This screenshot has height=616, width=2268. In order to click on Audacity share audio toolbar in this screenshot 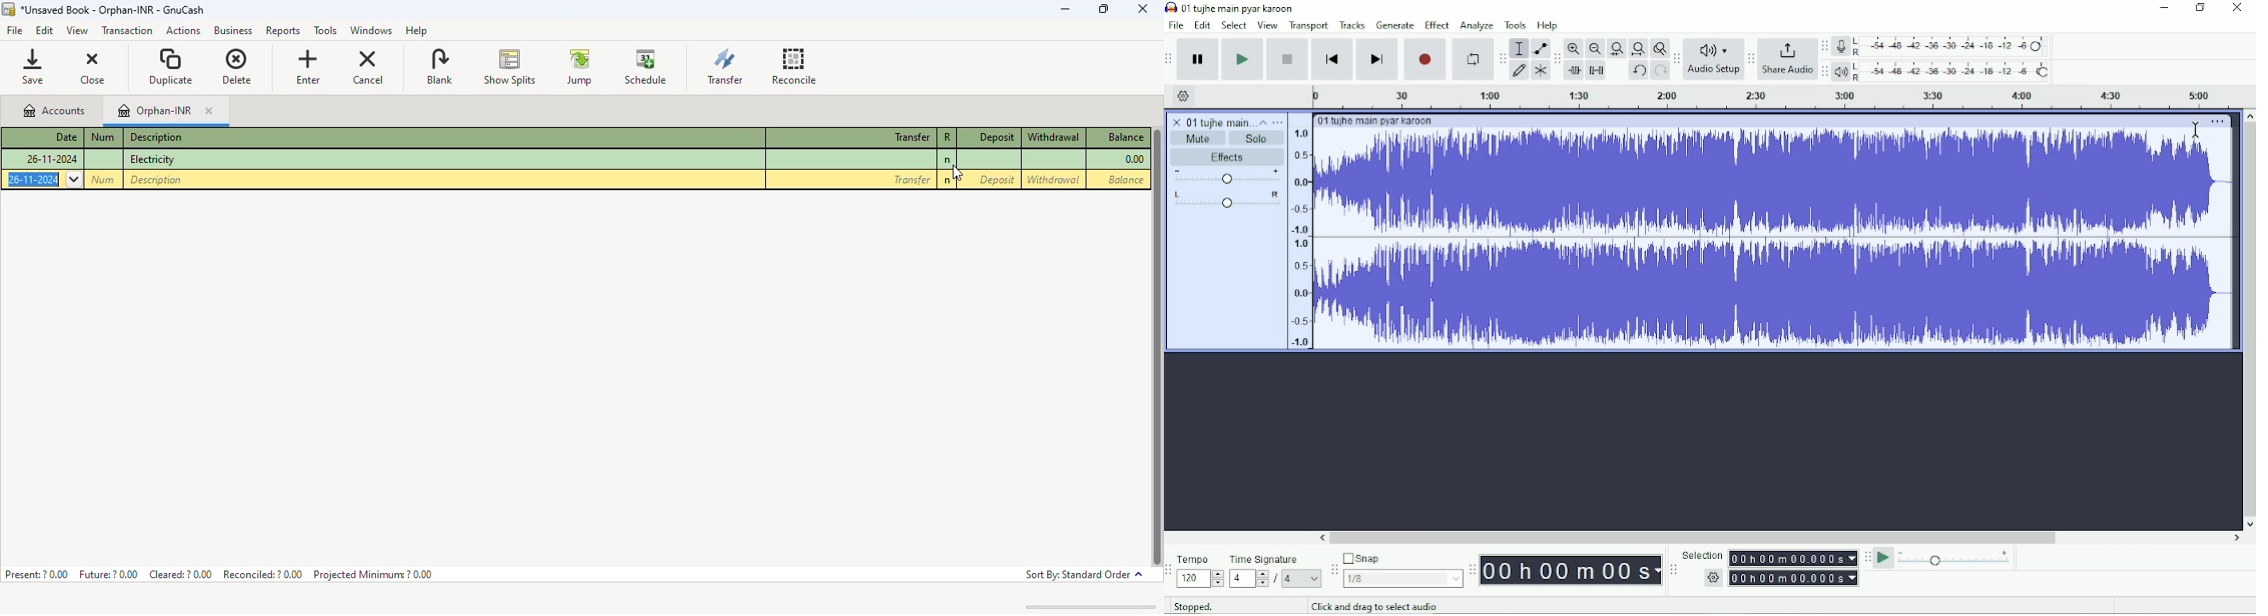, I will do `click(1752, 58)`.